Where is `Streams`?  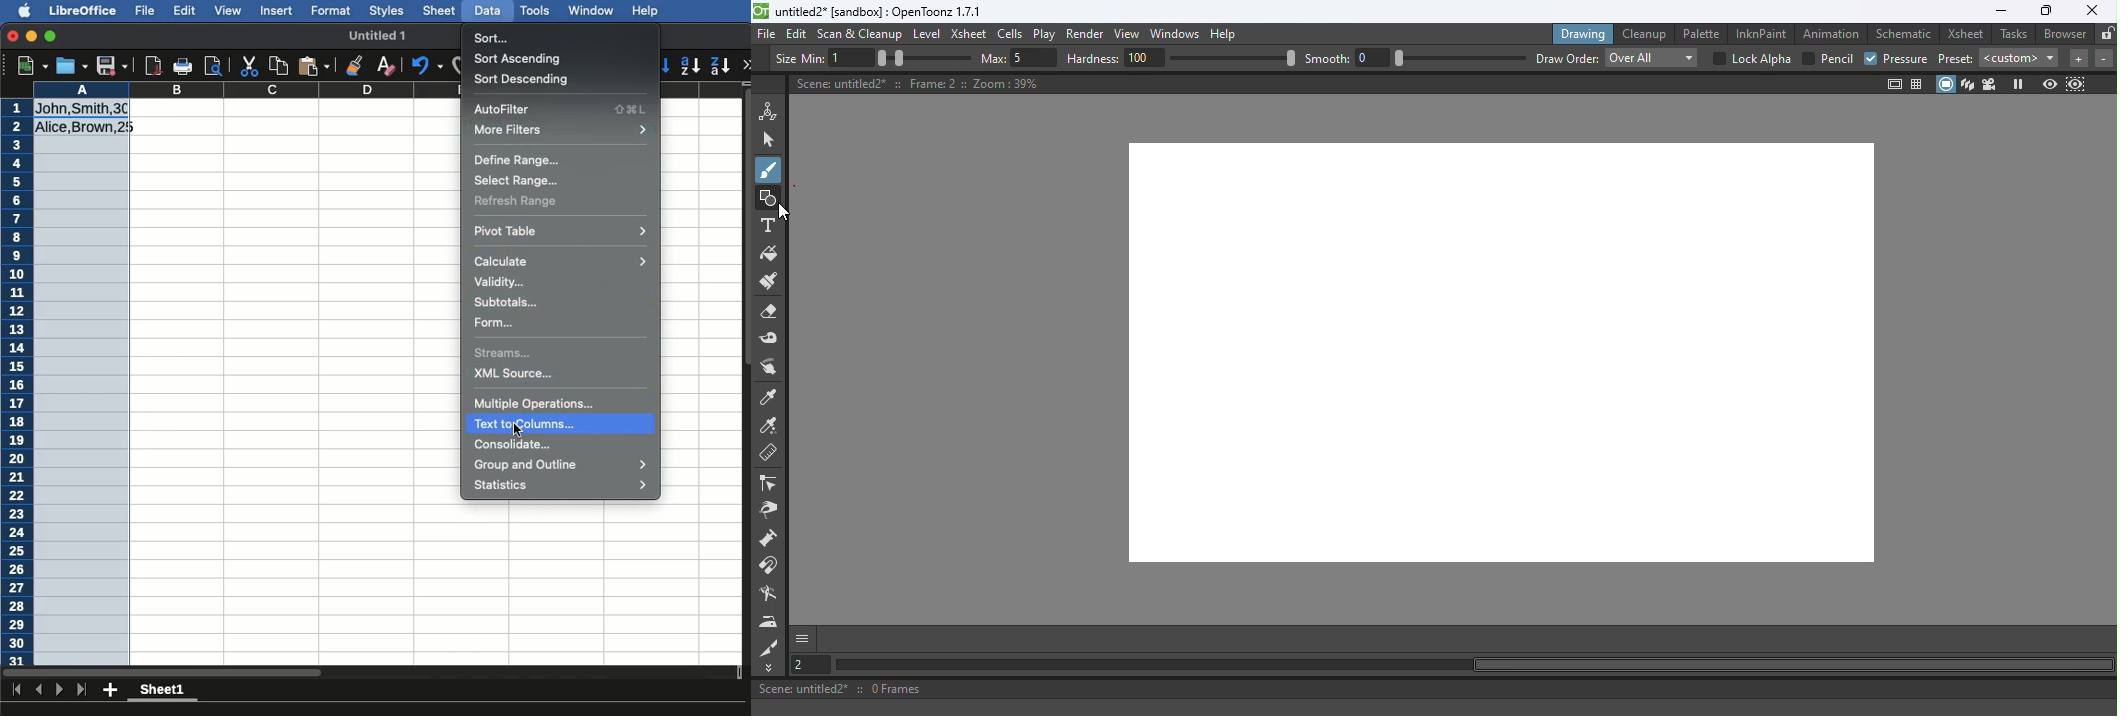 Streams is located at coordinates (507, 354).